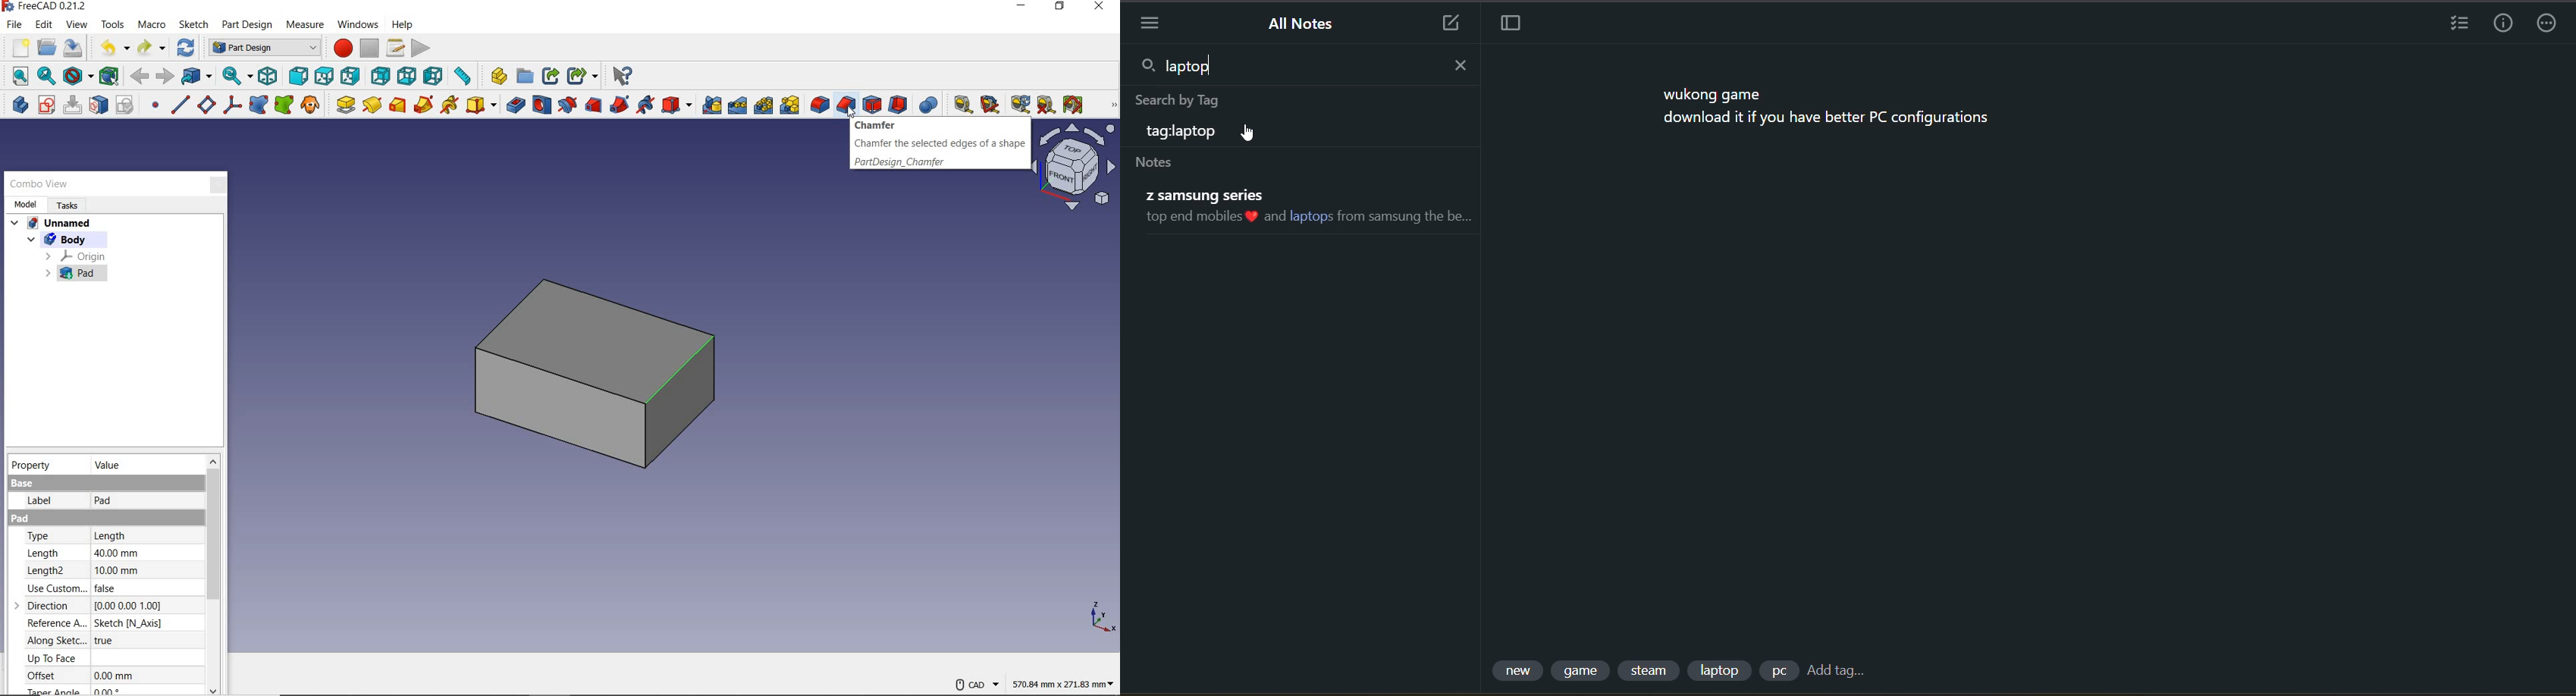 The height and width of the screenshot is (700, 2576). Describe the element at coordinates (738, 107) in the screenshot. I see `linear pattern` at that location.